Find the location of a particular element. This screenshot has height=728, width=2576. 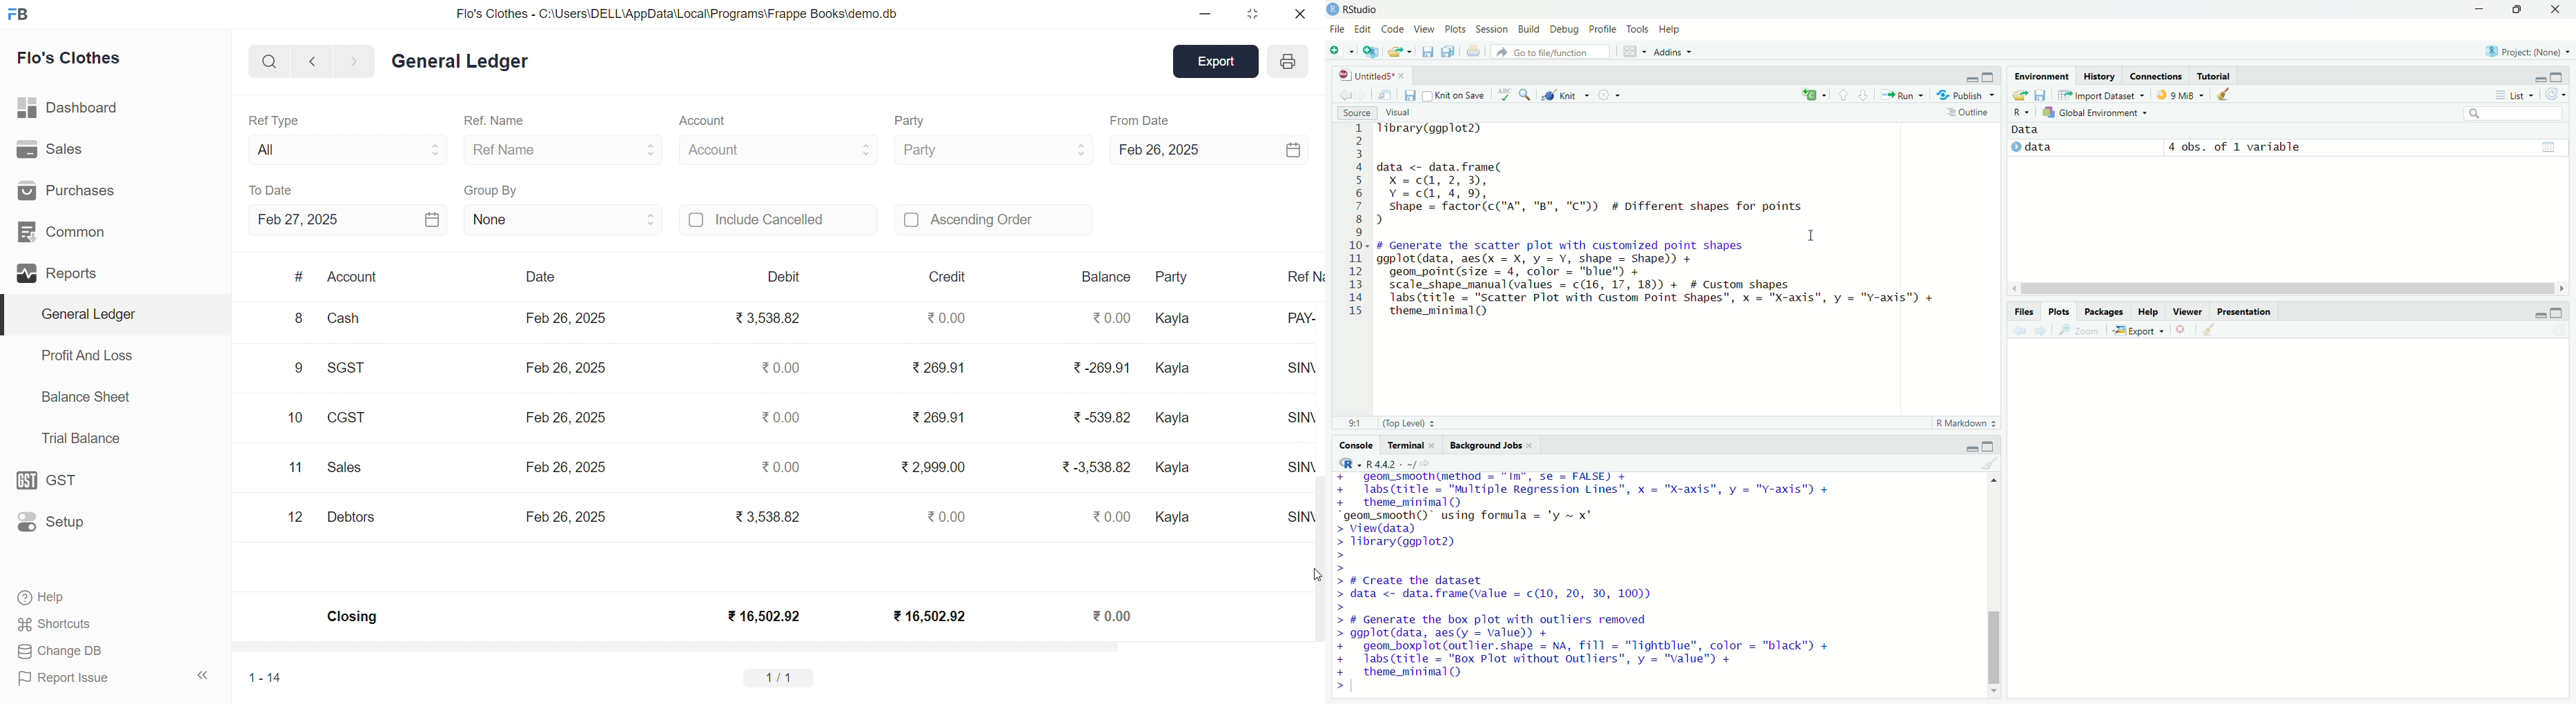

1-14 is located at coordinates (266, 677).